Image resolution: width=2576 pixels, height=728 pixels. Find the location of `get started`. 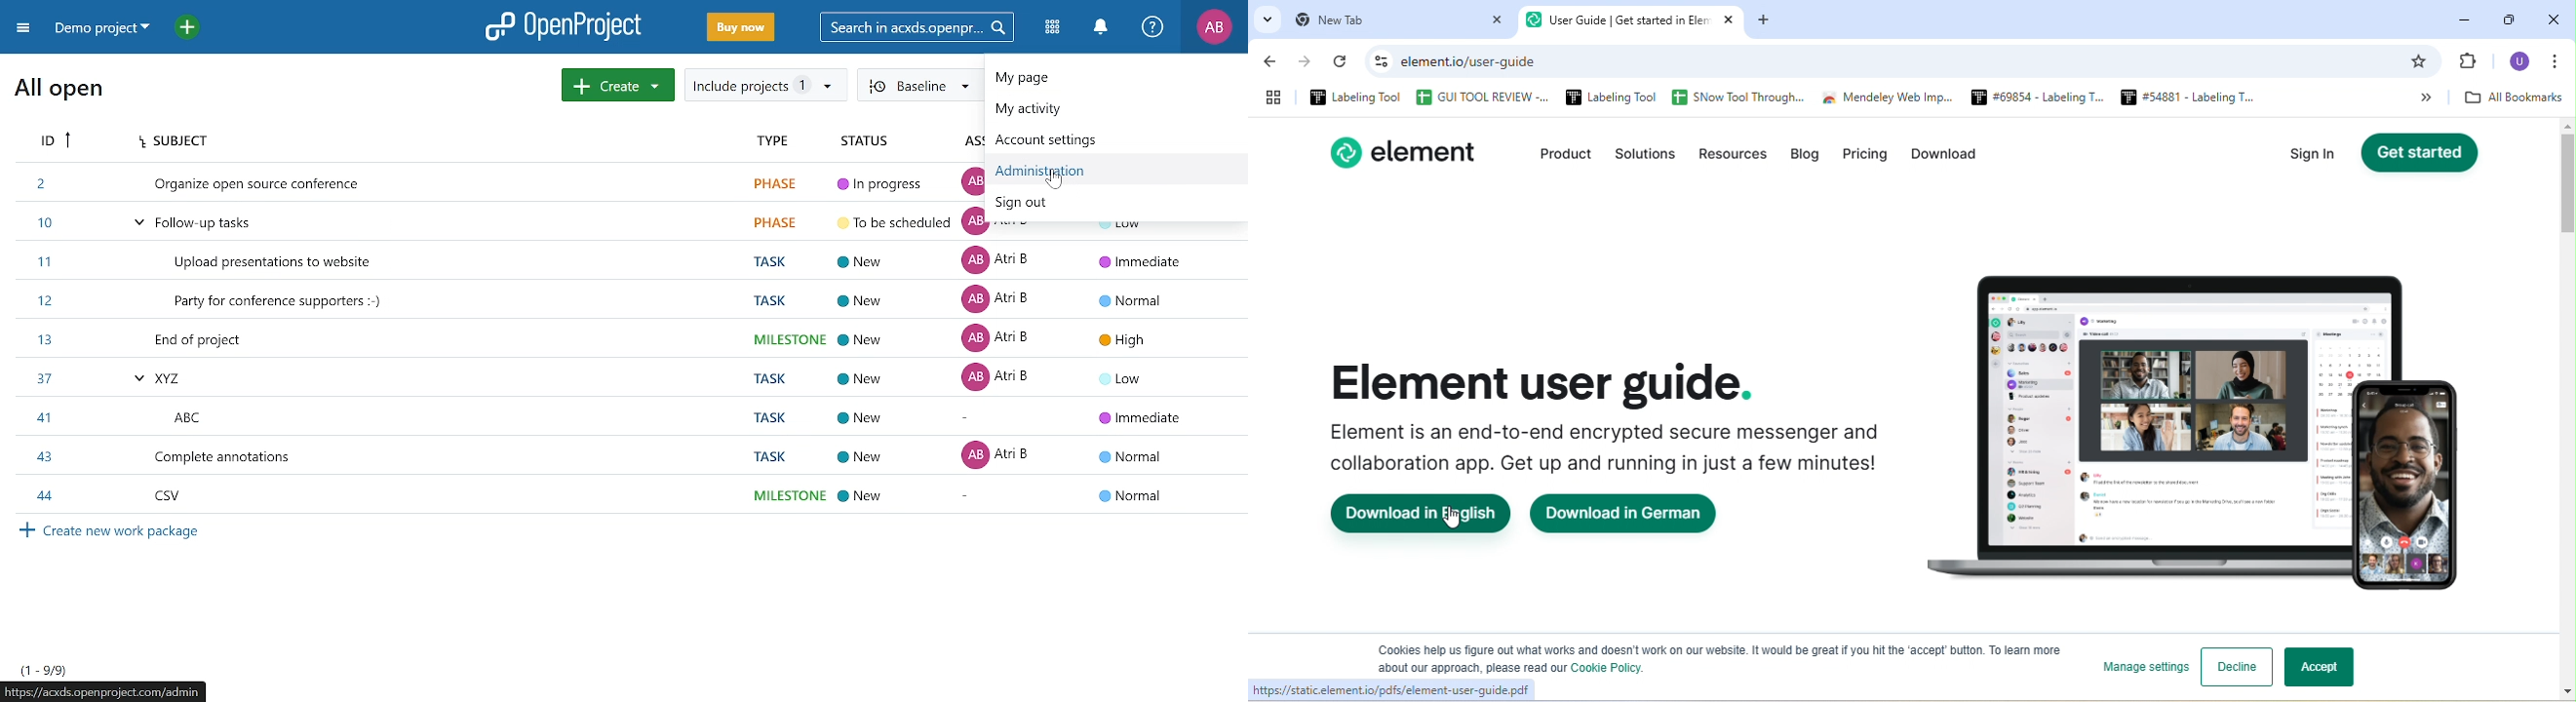

get started is located at coordinates (2421, 154).